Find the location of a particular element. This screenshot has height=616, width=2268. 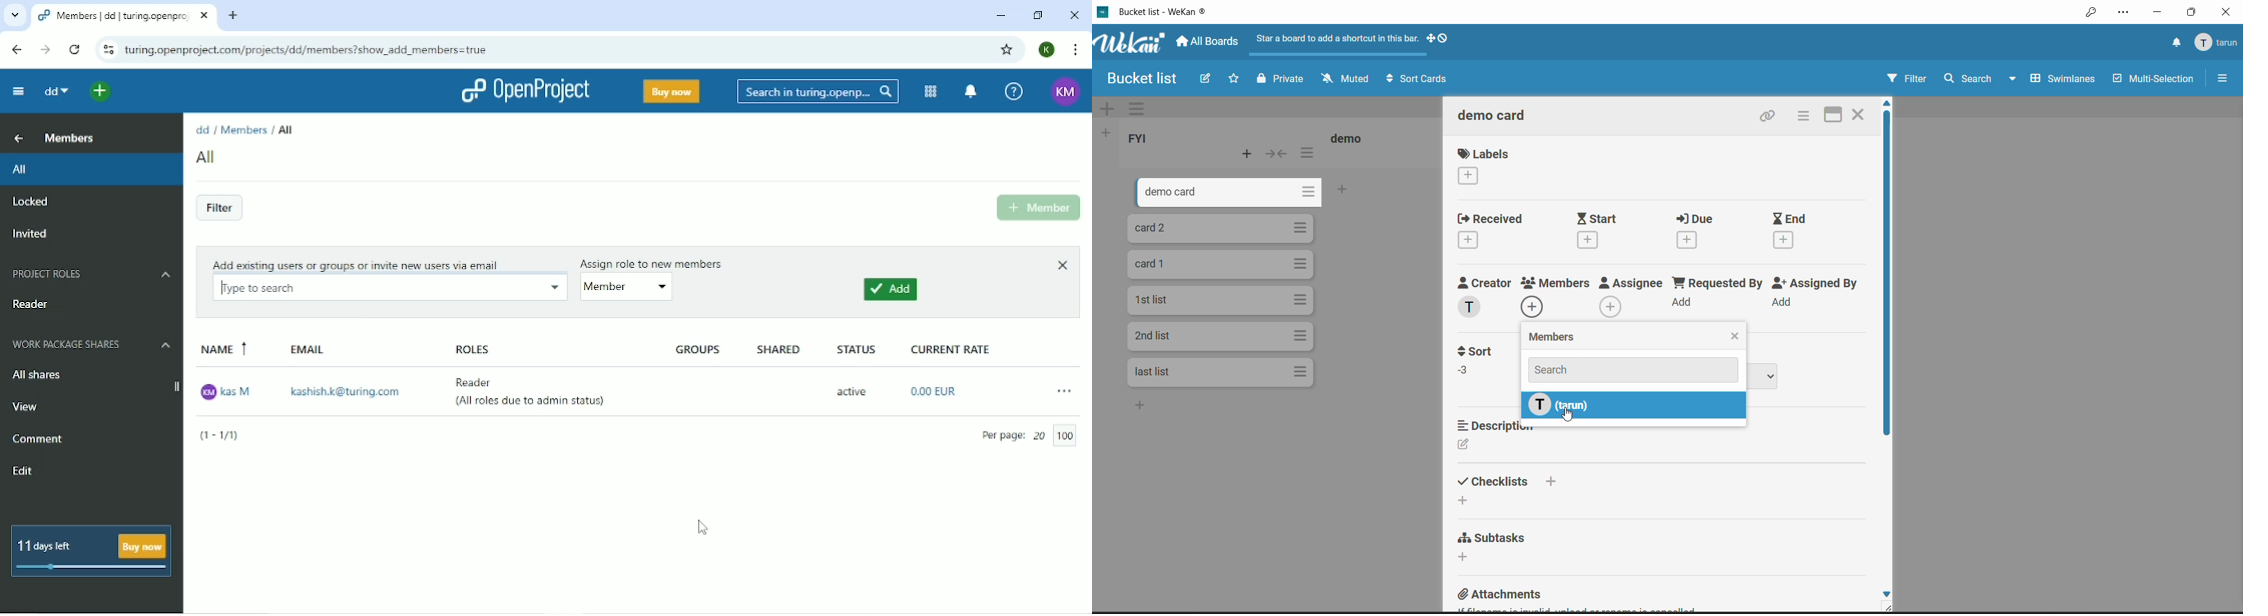

Roles is located at coordinates (469, 347).